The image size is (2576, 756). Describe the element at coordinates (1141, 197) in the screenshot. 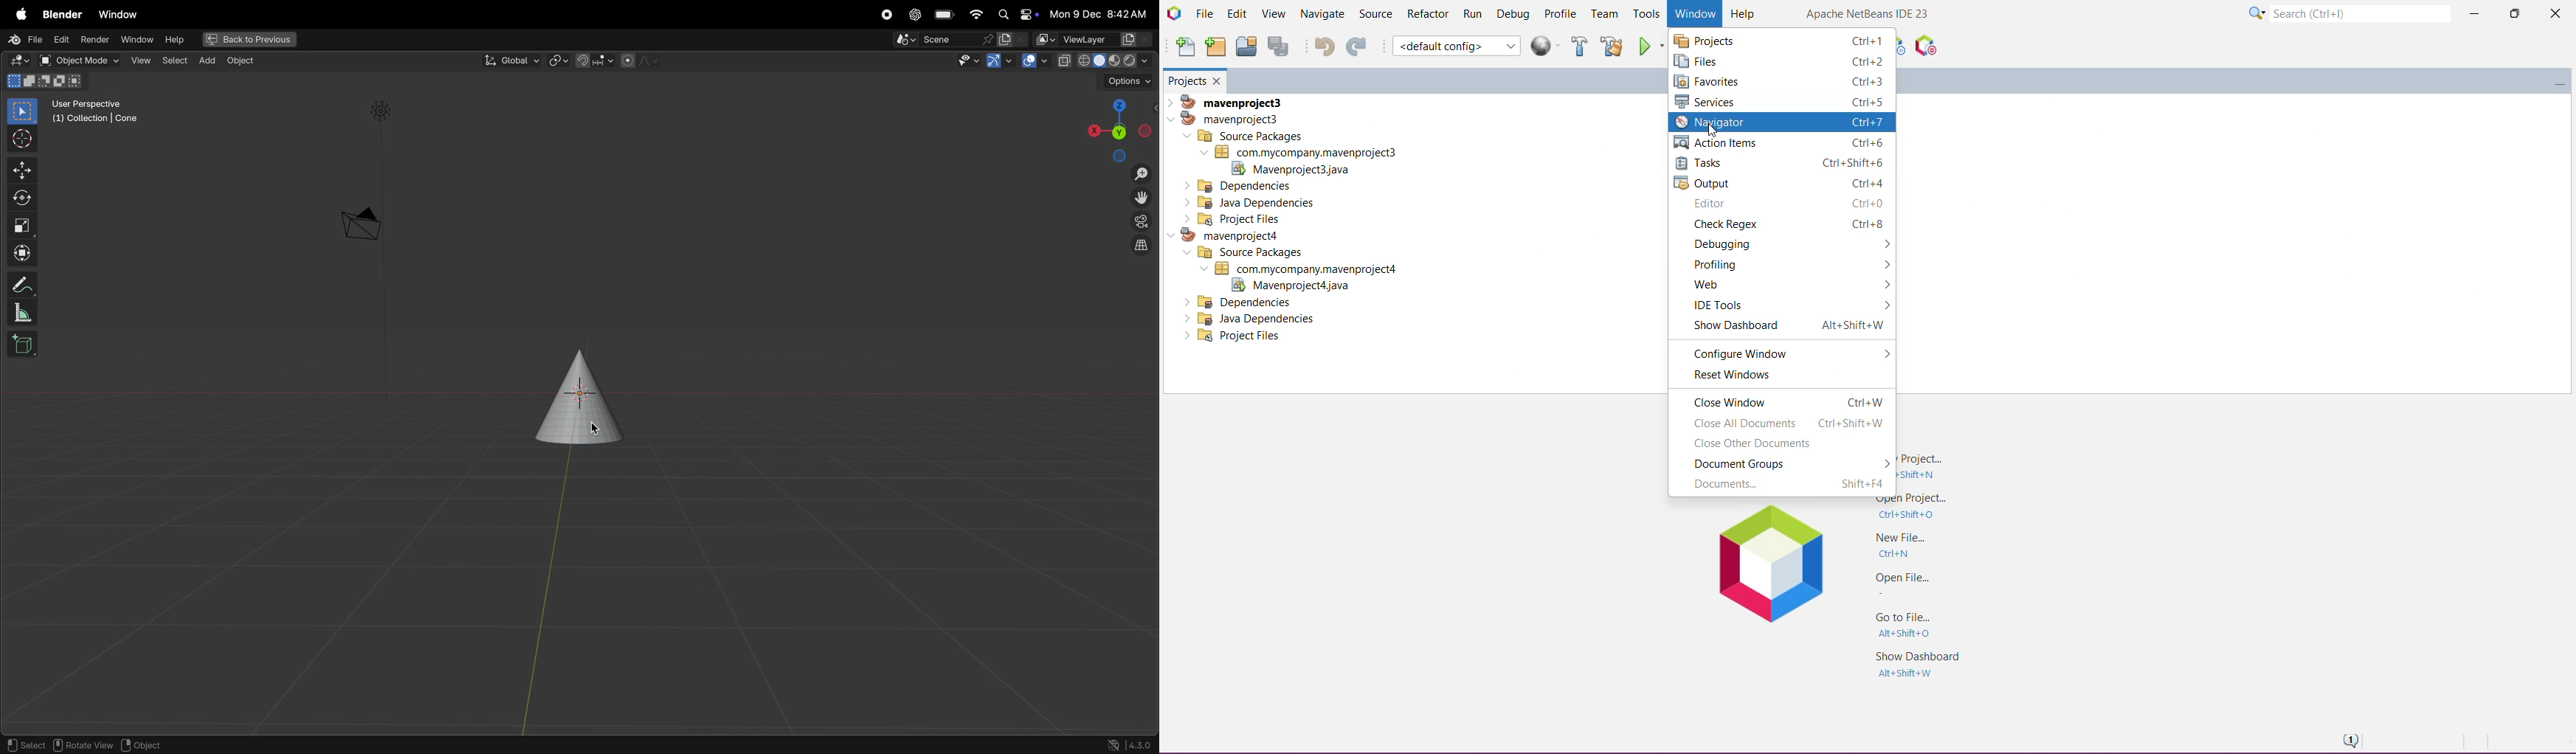

I see `move the view` at that location.